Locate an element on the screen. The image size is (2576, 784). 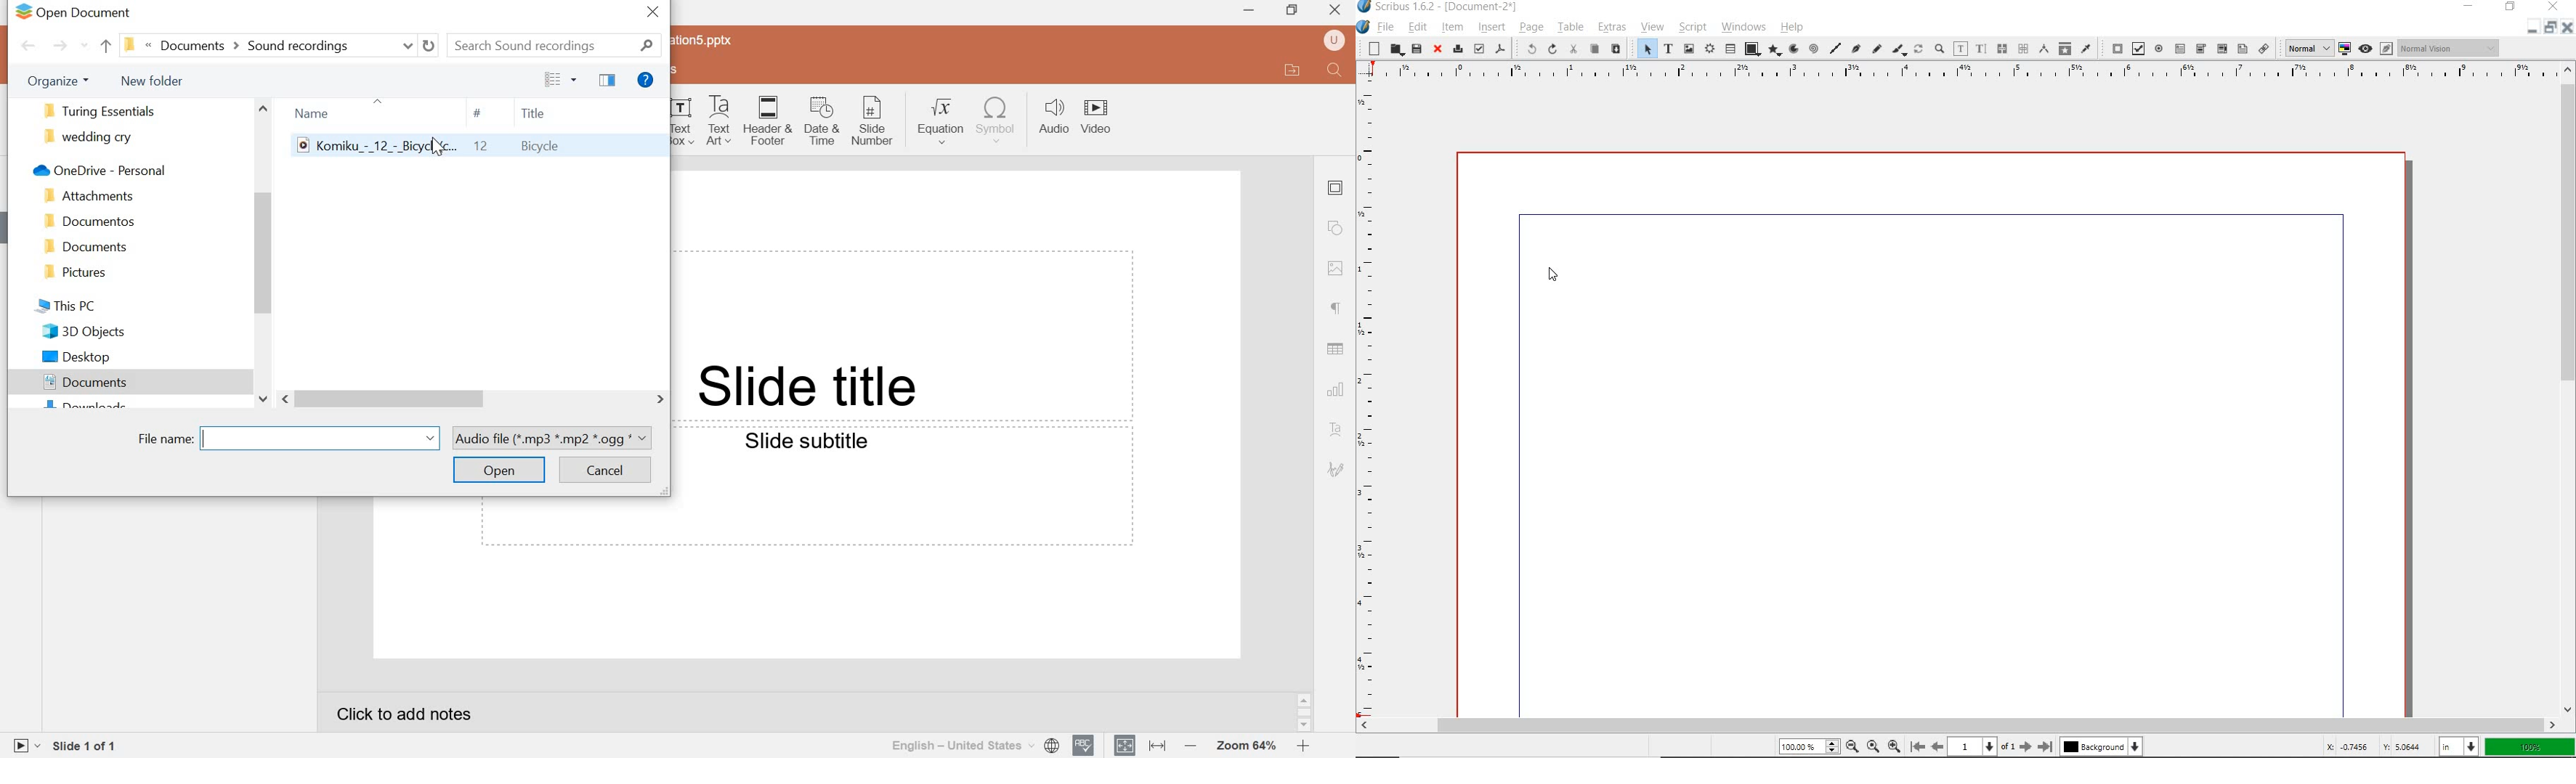
edit text with story editor is located at coordinates (1981, 49).